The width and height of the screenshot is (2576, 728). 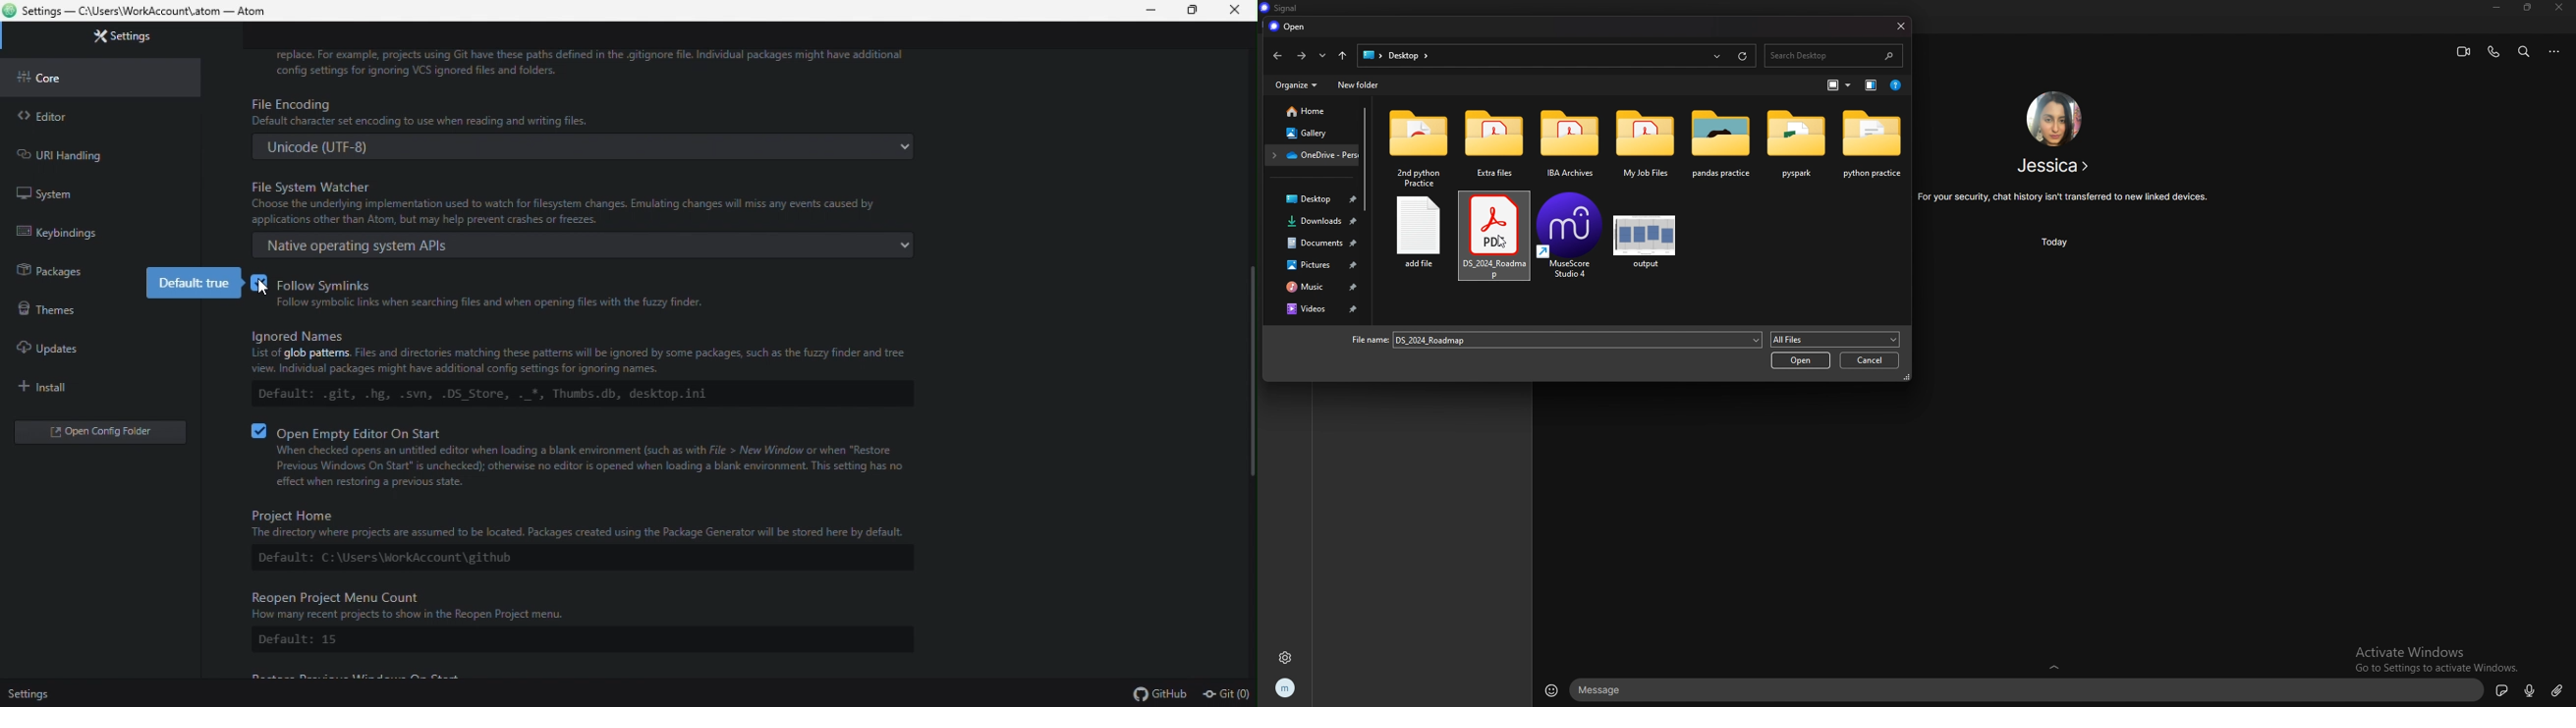 What do you see at coordinates (45, 305) in the screenshot?
I see `Themes` at bounding box center [45, 305].